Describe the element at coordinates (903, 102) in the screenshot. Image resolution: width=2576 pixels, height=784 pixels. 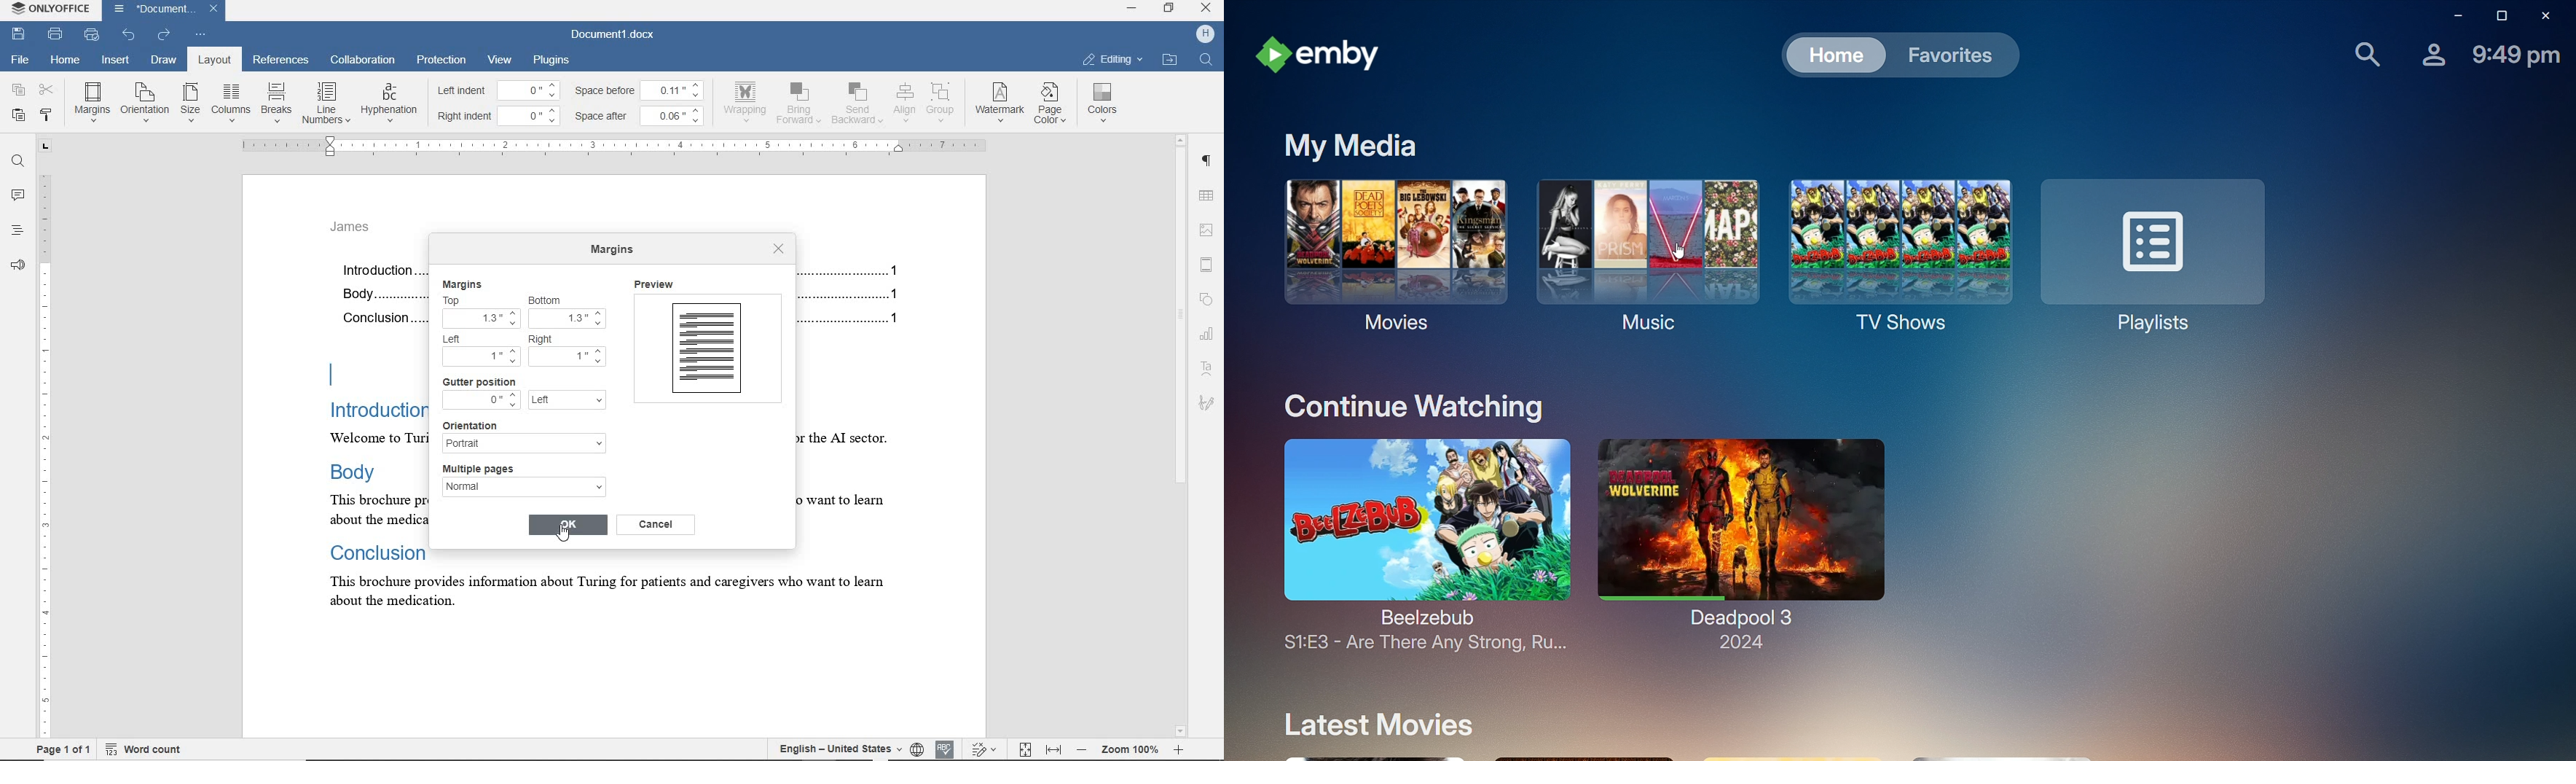
I see `align` at that location.